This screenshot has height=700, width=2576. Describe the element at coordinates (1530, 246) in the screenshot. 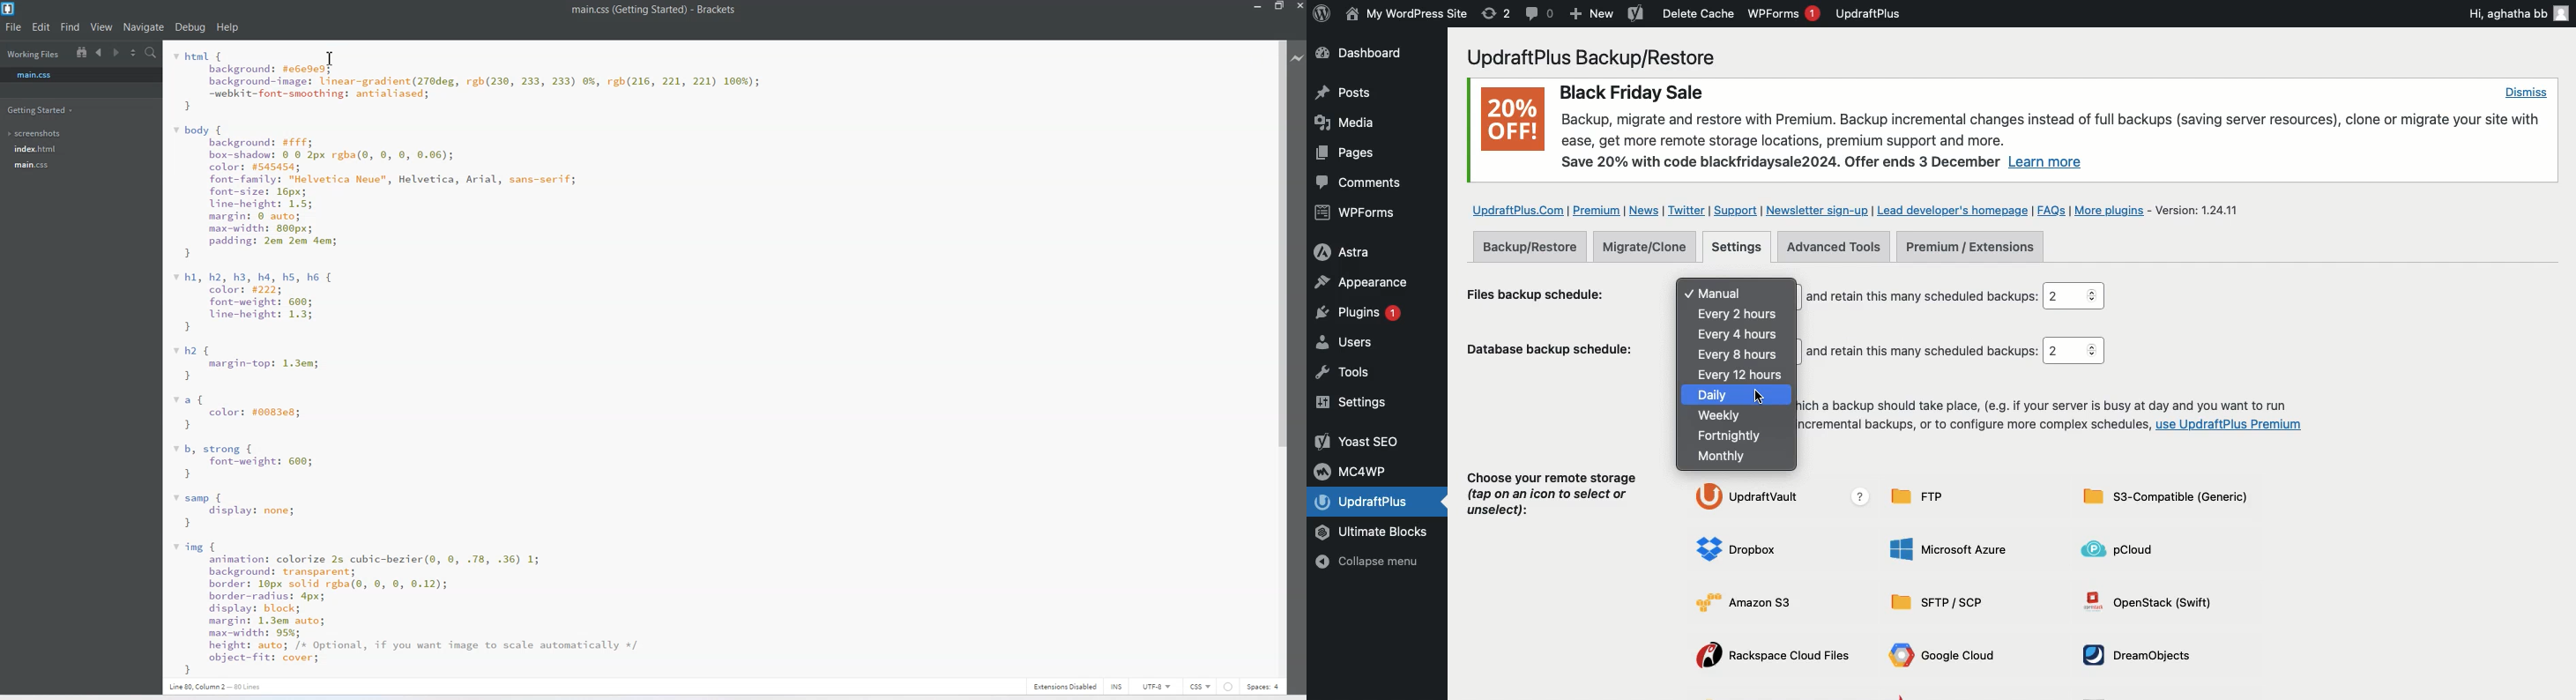

I see `Backup restore` at that location.